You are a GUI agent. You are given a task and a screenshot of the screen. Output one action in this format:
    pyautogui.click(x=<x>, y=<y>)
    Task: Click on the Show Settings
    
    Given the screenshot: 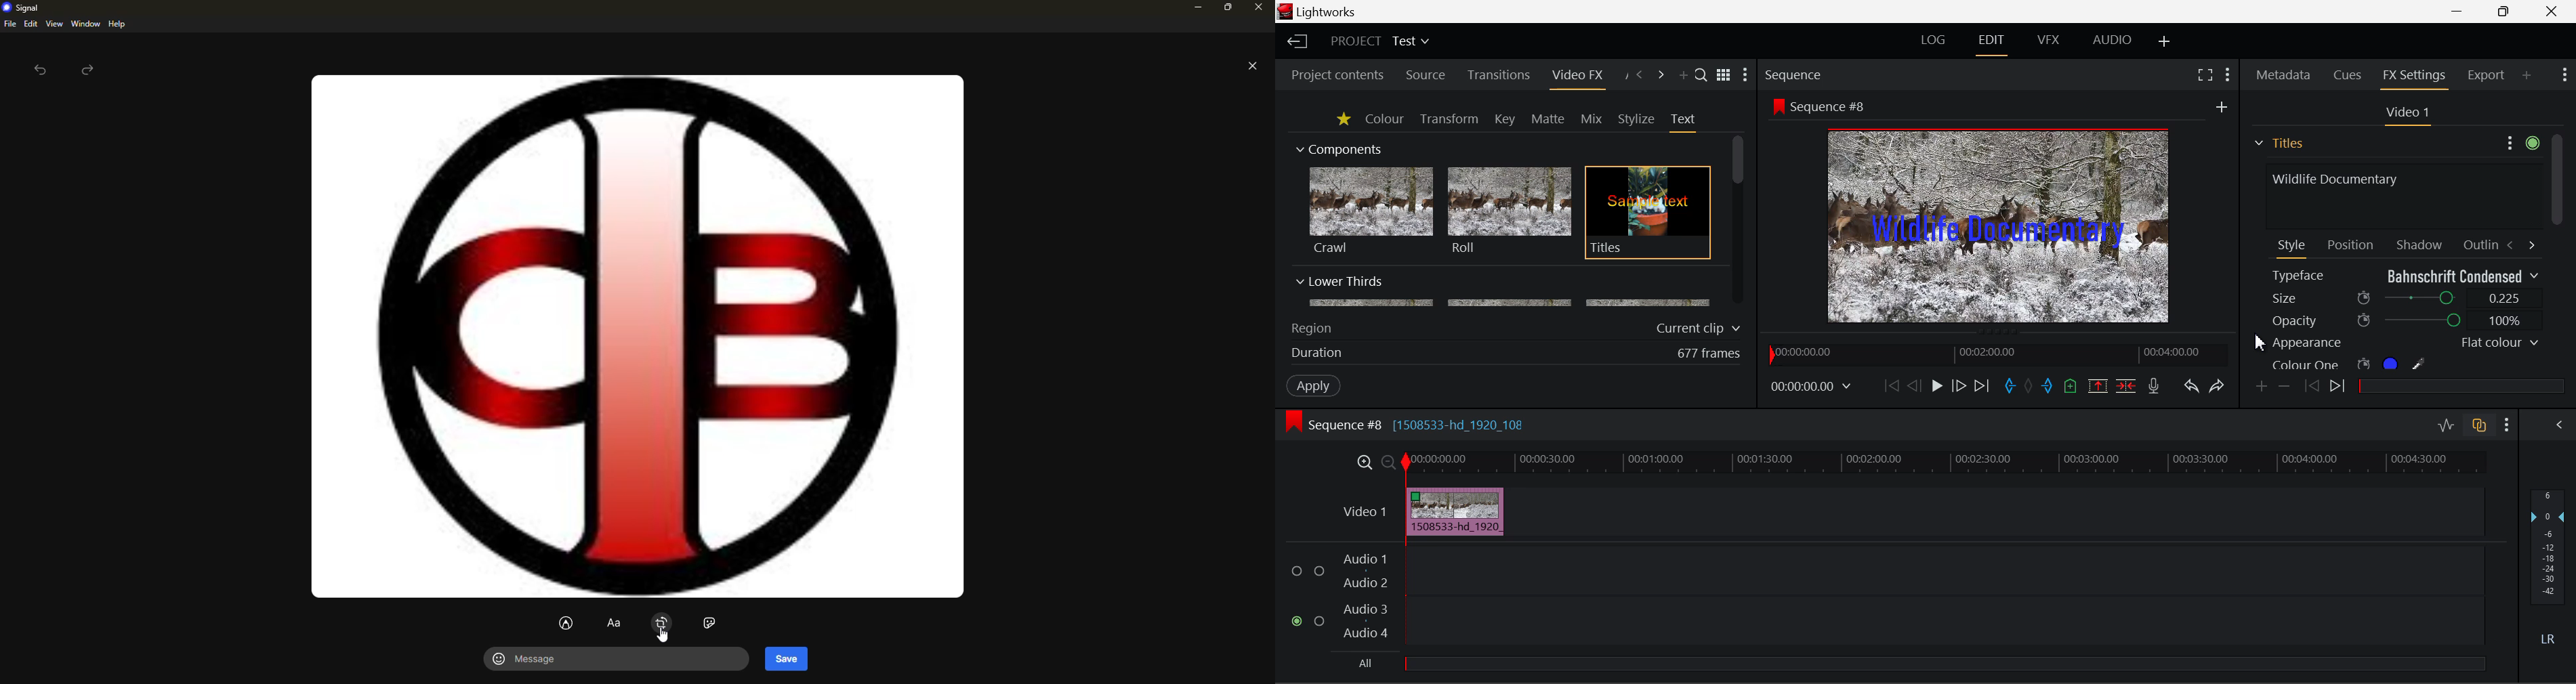 What is the action you would take?
    pyautogui.click(x=2565, y=73)
    